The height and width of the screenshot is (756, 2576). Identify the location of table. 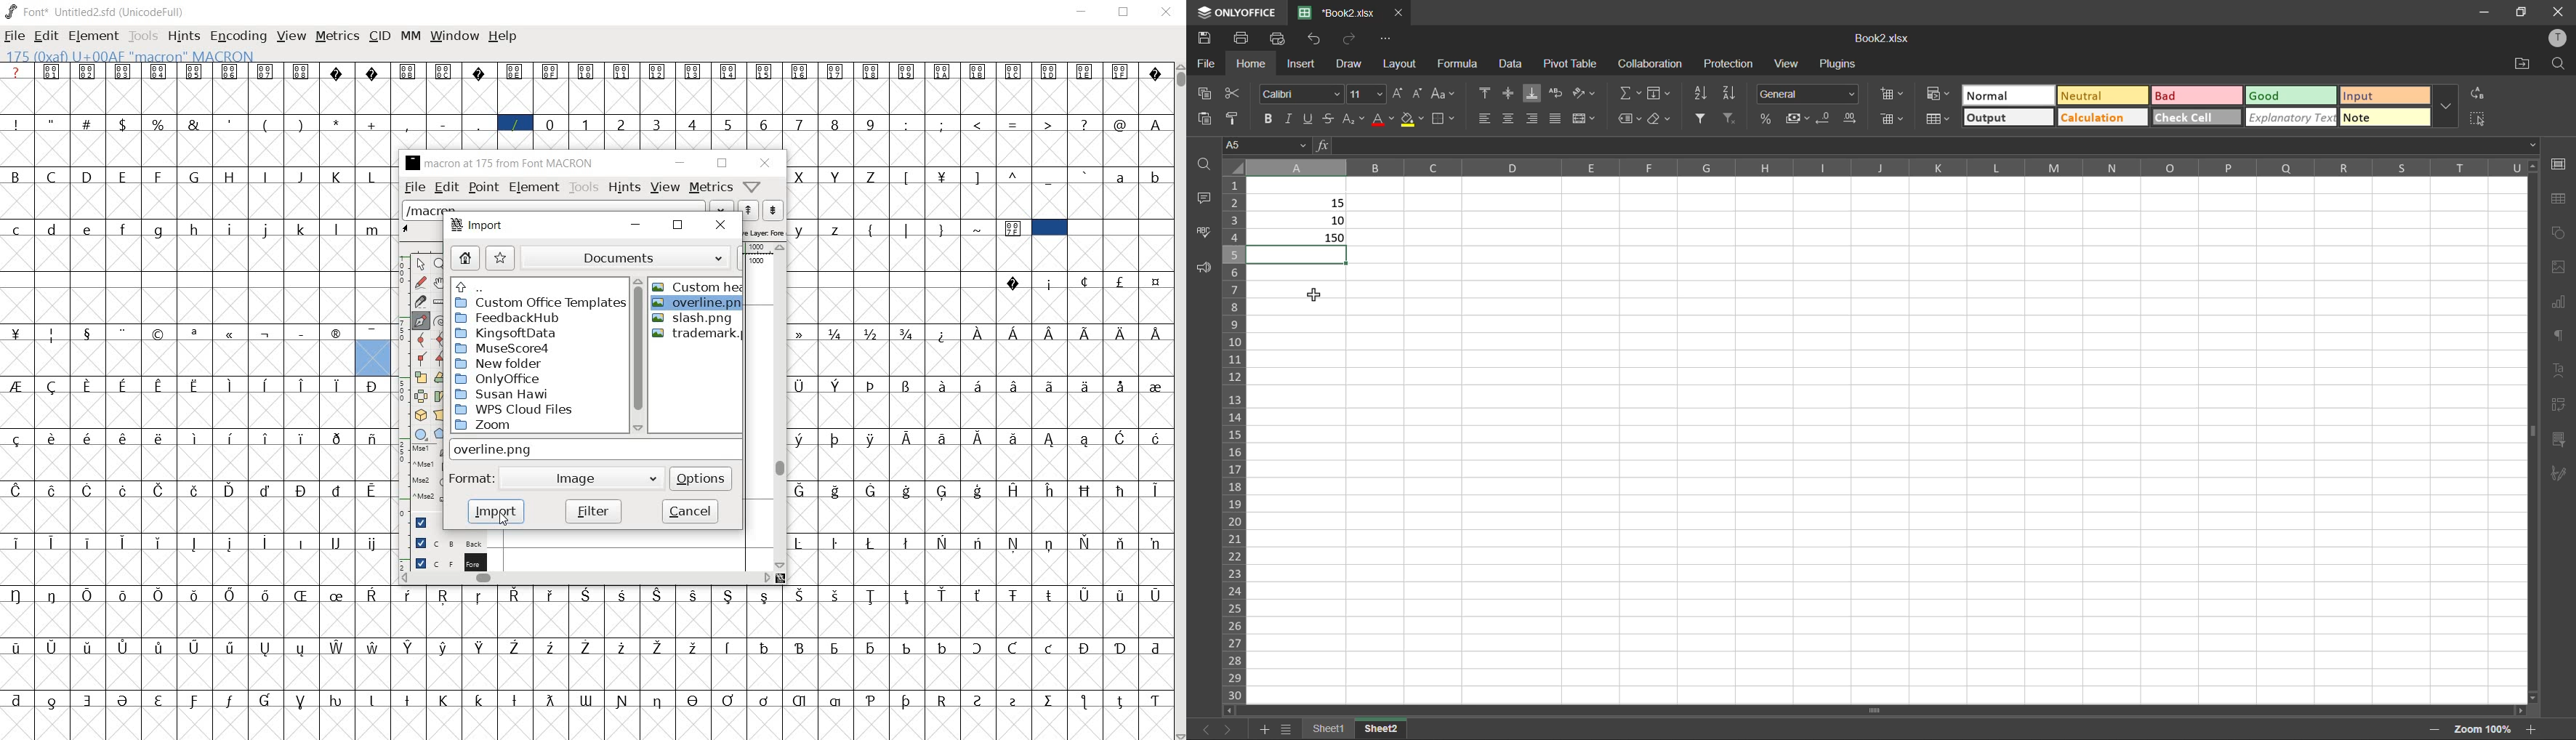
(2558, 199).